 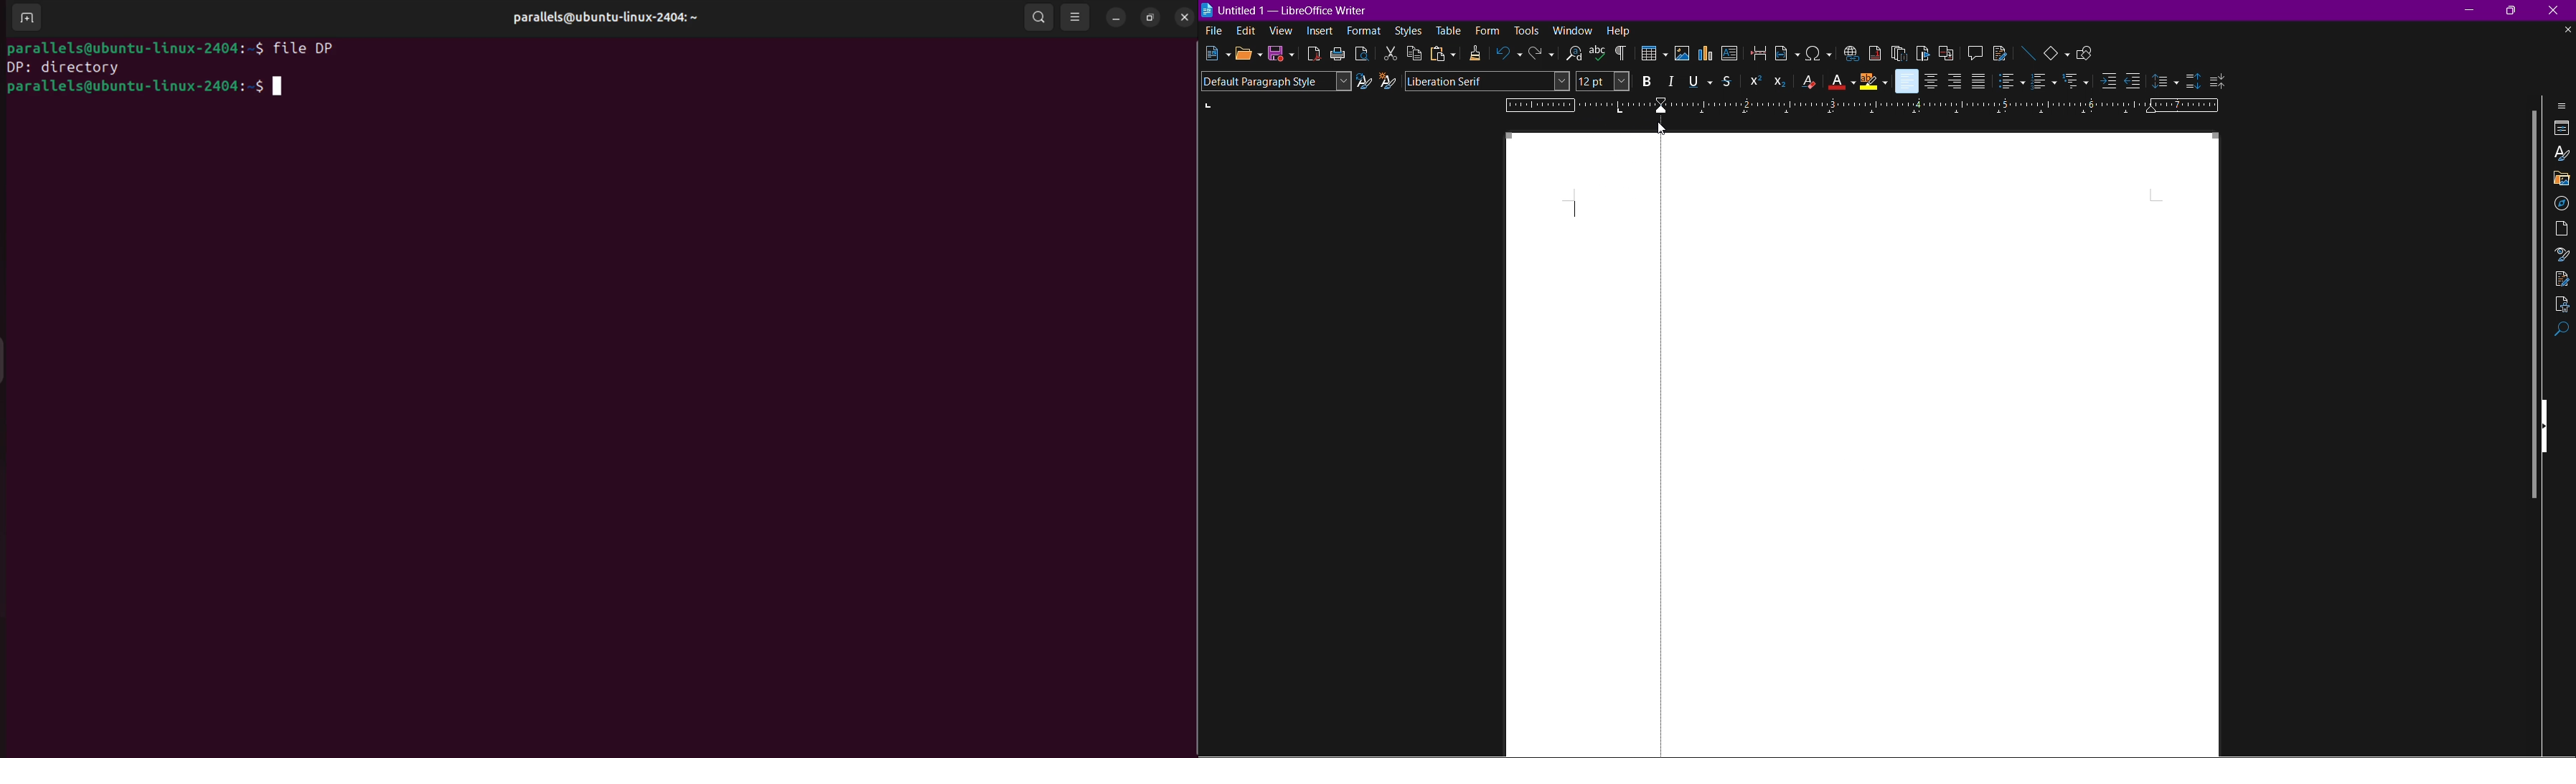 I want to click on New, so click(x=1215, y=54).